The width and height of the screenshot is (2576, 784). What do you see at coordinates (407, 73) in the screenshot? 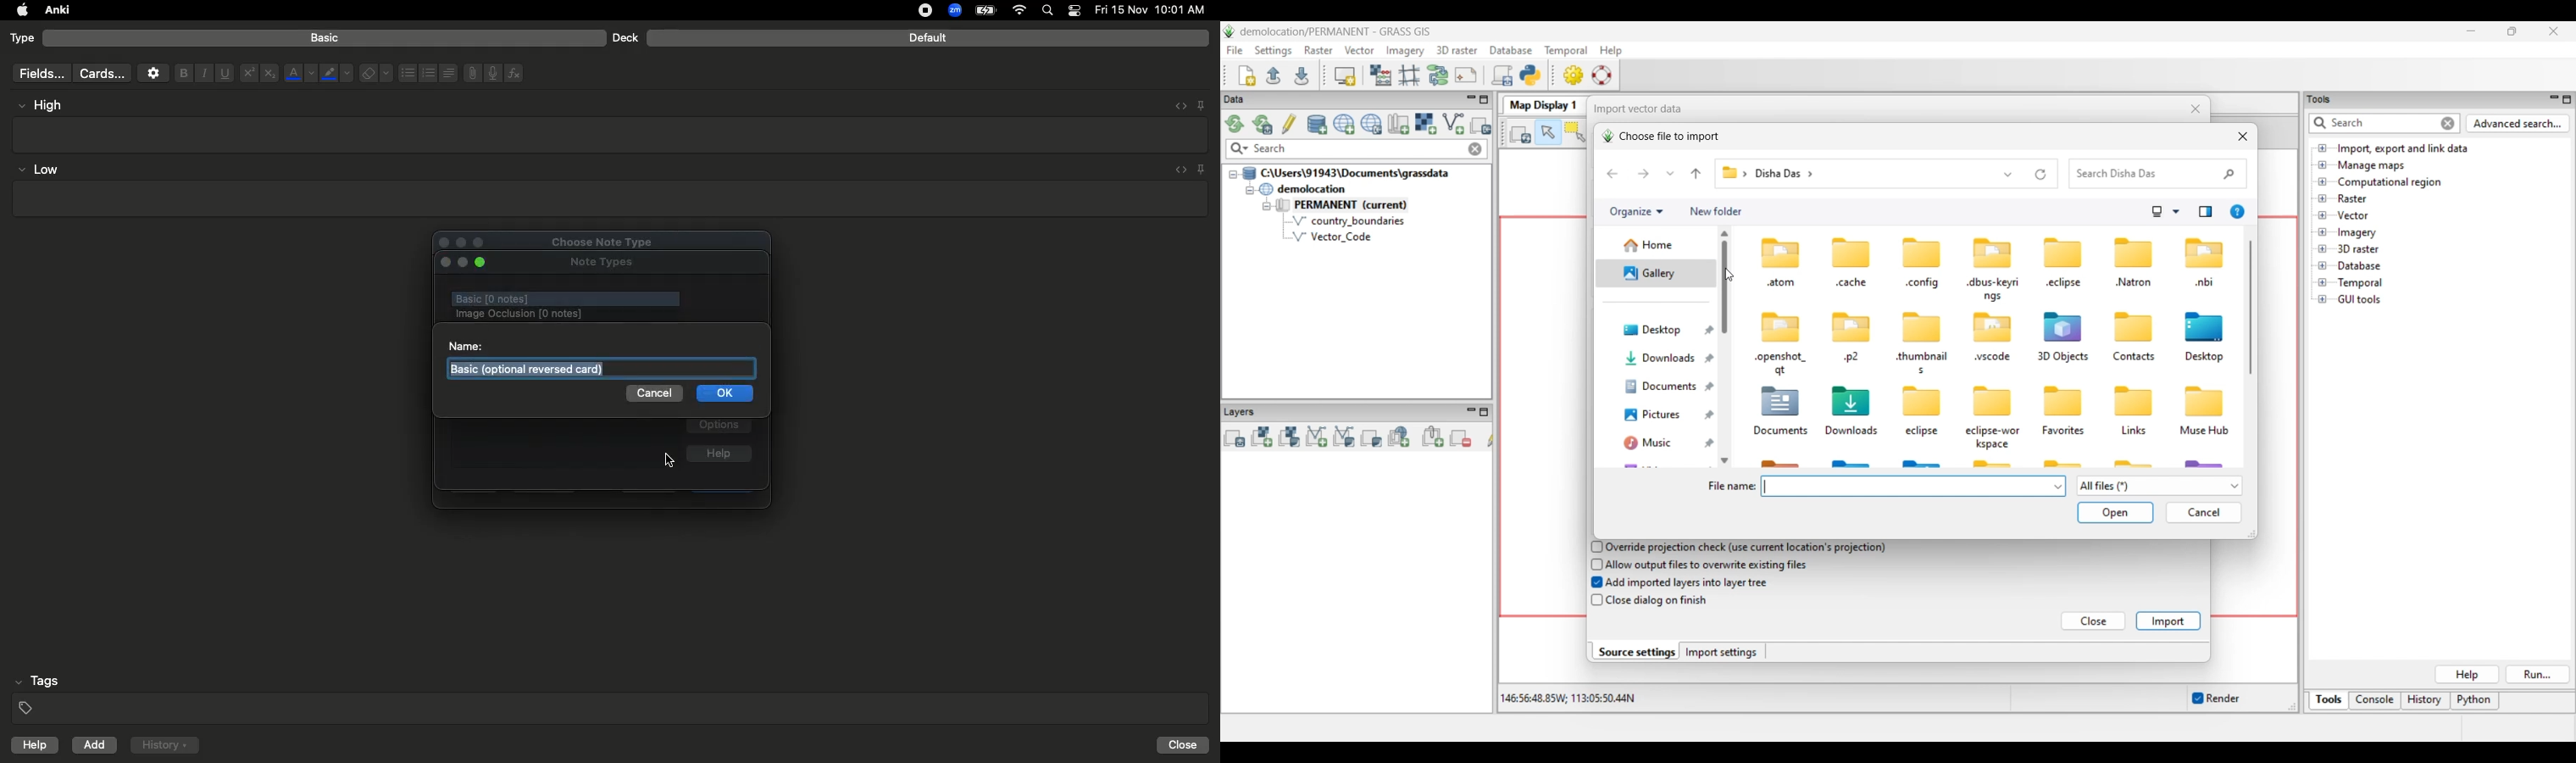
I see `Bullet` at bounding box center [407, 73].